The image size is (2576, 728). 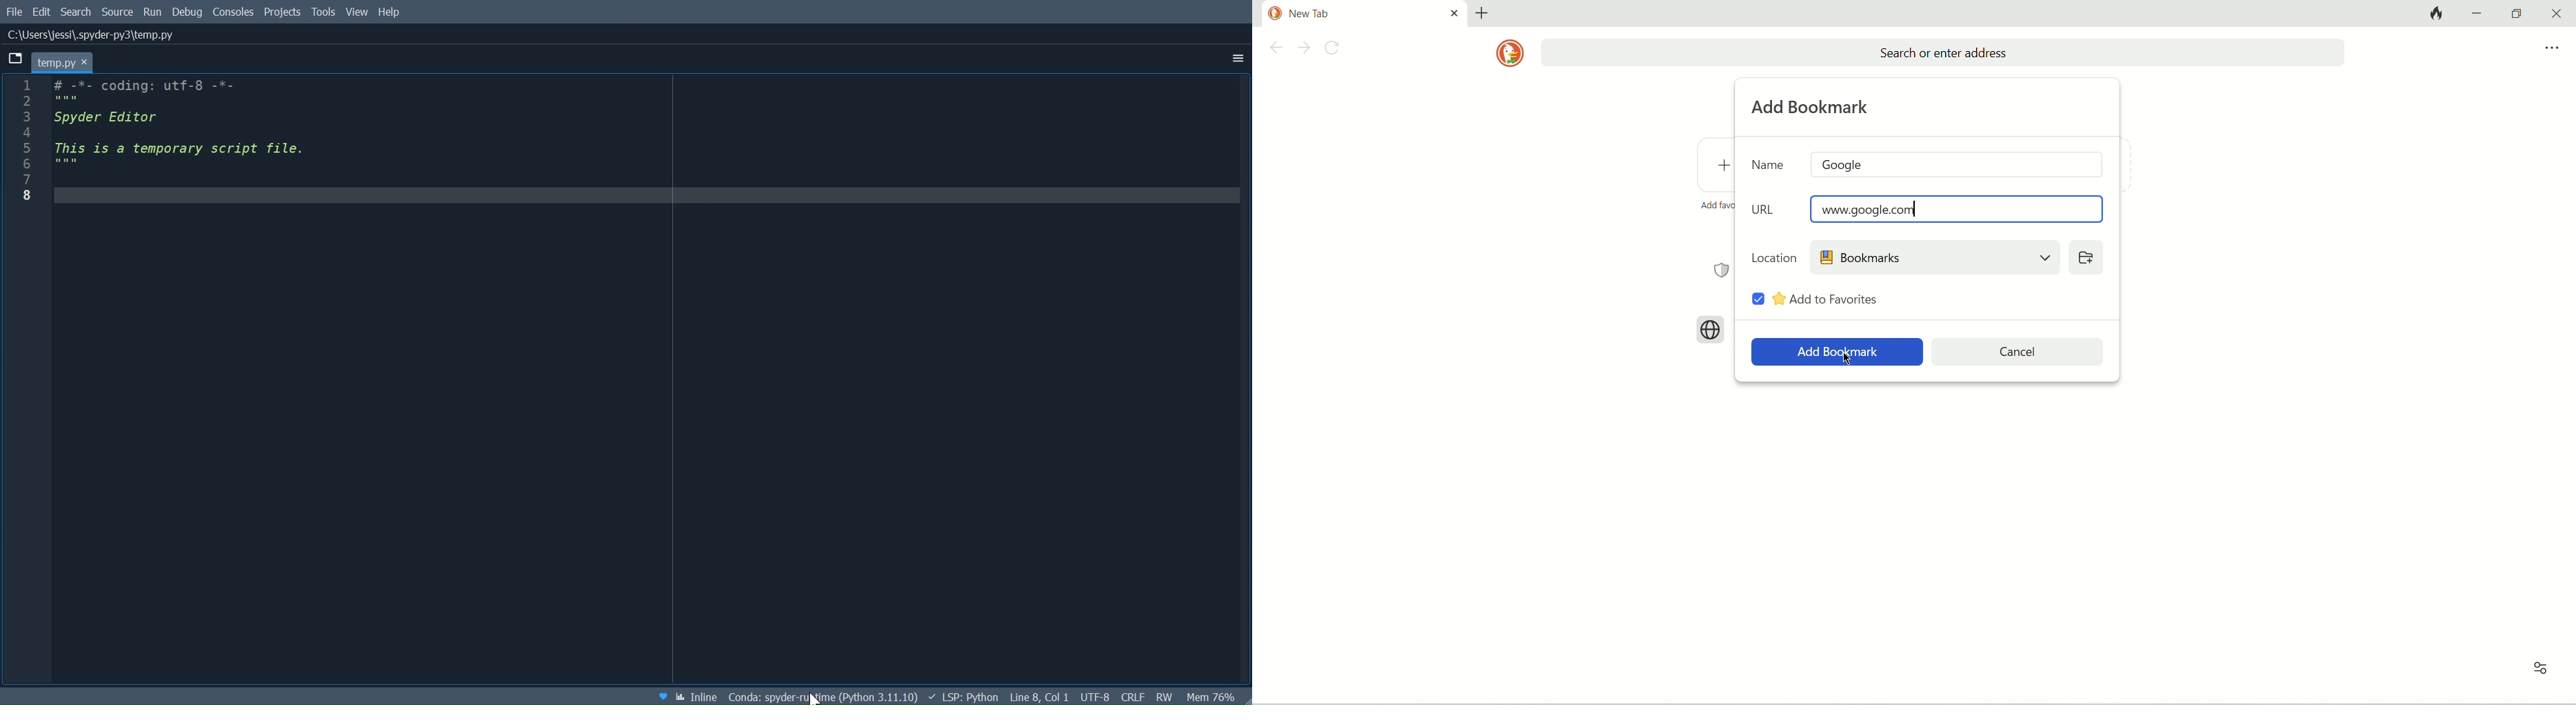 What do you see at coordinates (1827, 299) in the screenshot?
I see `add to favorites` at bounding box center [1827, 299].